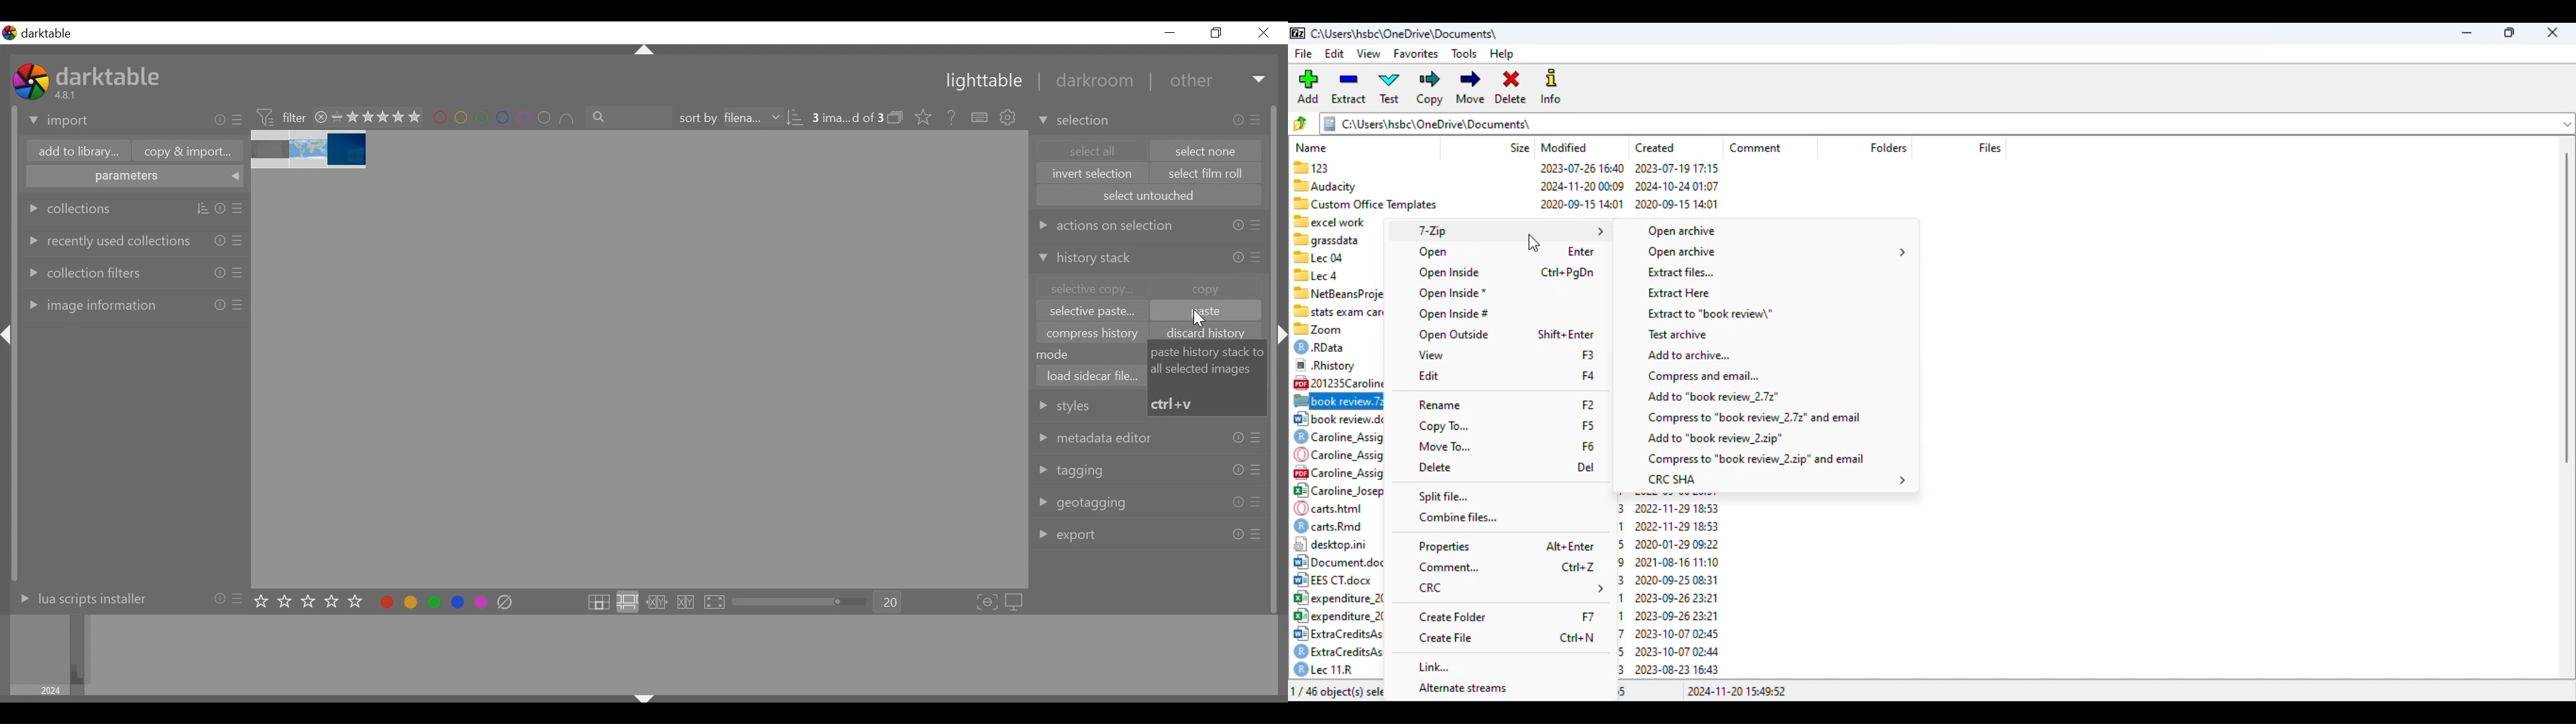 Image resolution: width=2576 pixels, height=728 pixels. What do you see at coordinates (1450, 273) in the screenshot?
I see `open inside` at bounding box center [1450, 273].